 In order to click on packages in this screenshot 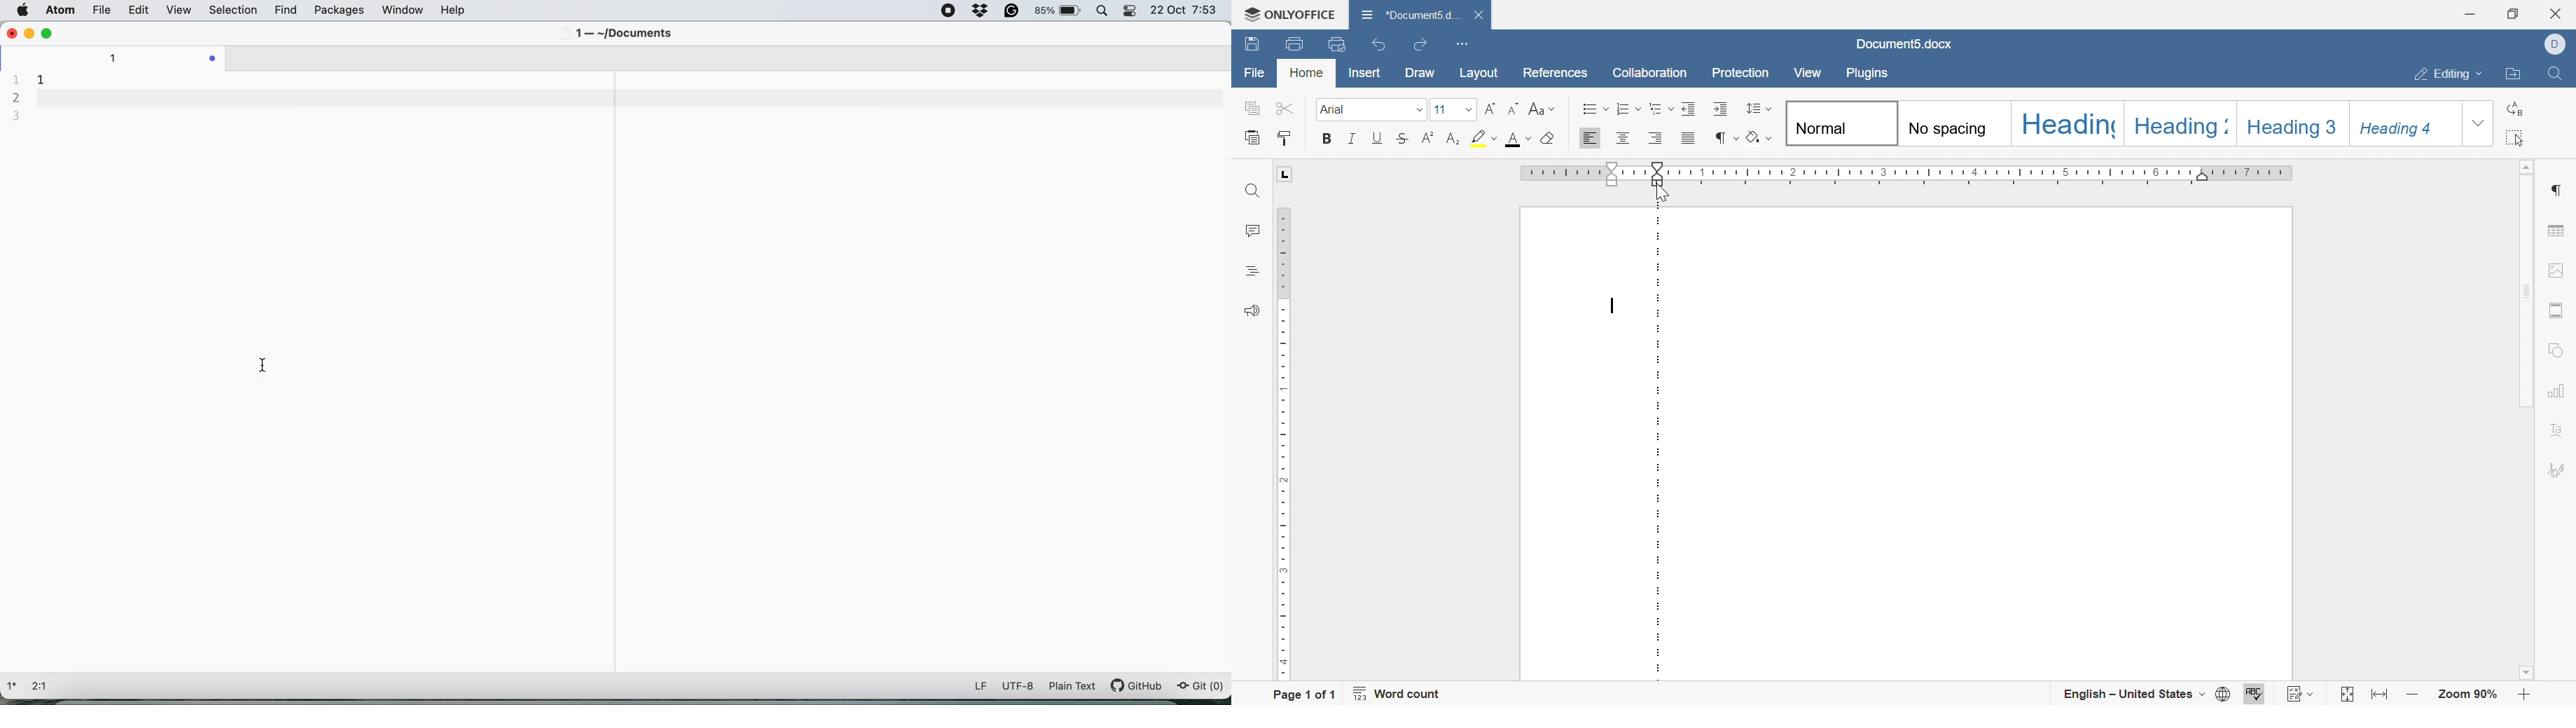, I will do `click(338, 12)`.